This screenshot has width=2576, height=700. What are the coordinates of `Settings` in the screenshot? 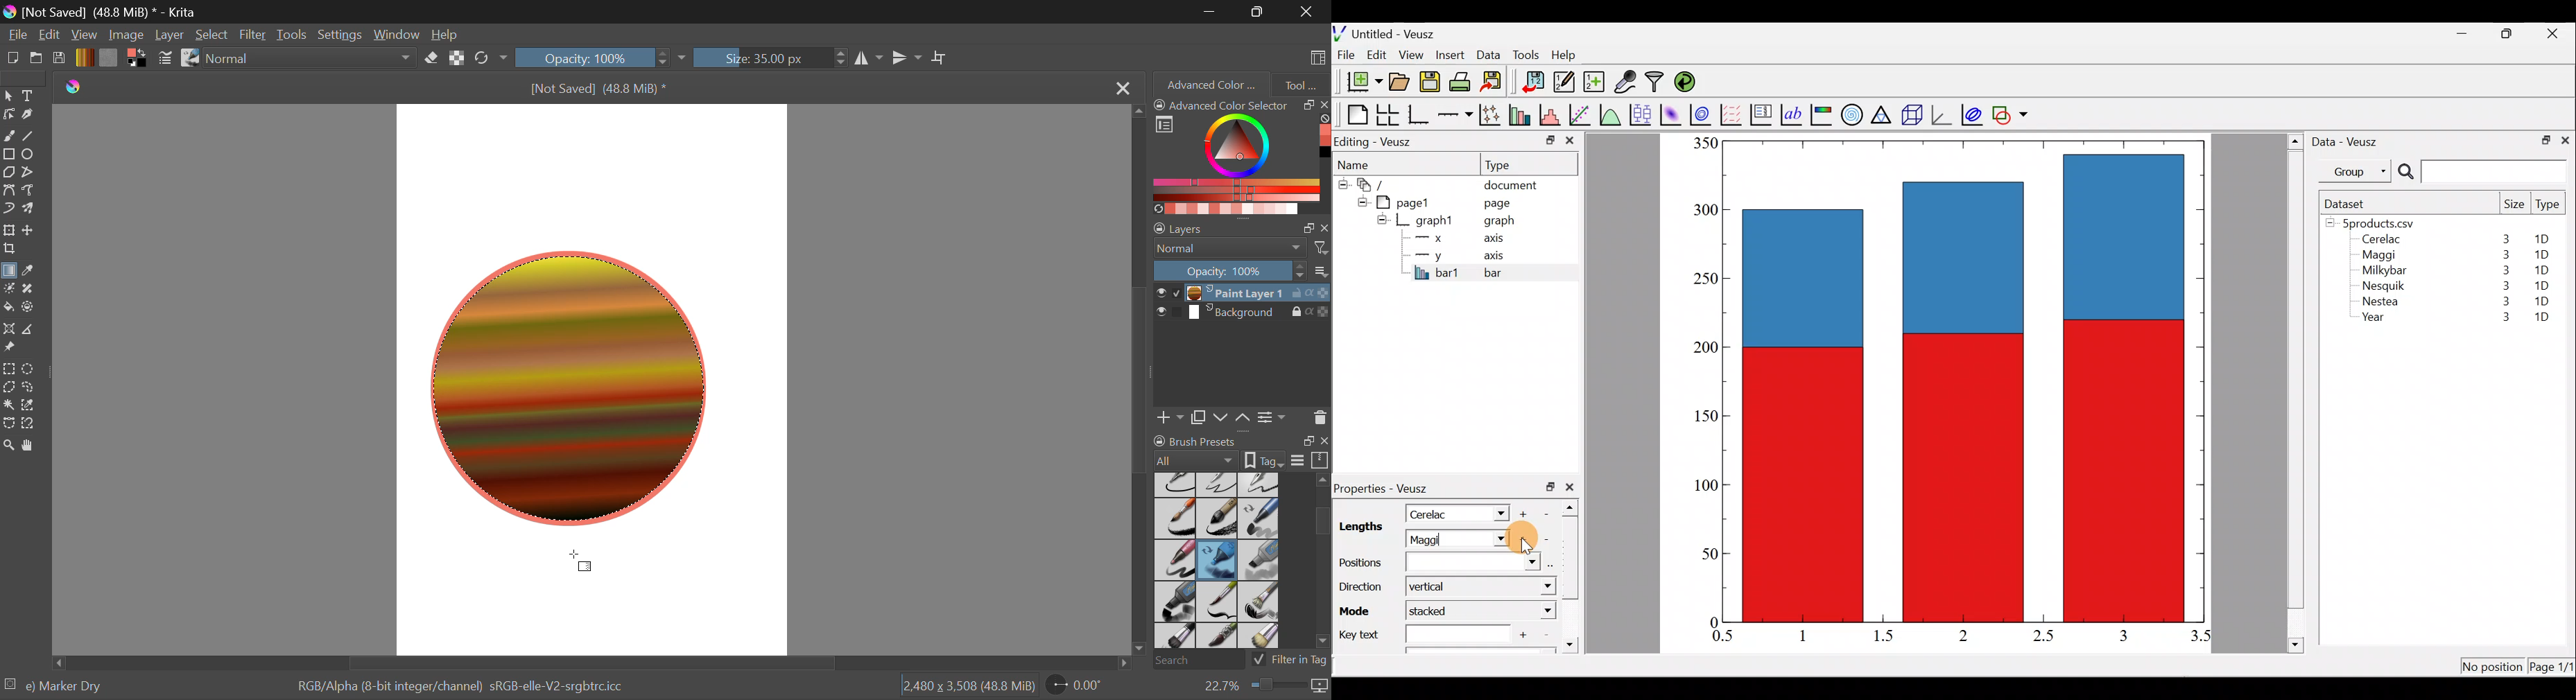 It's located at (1272, 417).